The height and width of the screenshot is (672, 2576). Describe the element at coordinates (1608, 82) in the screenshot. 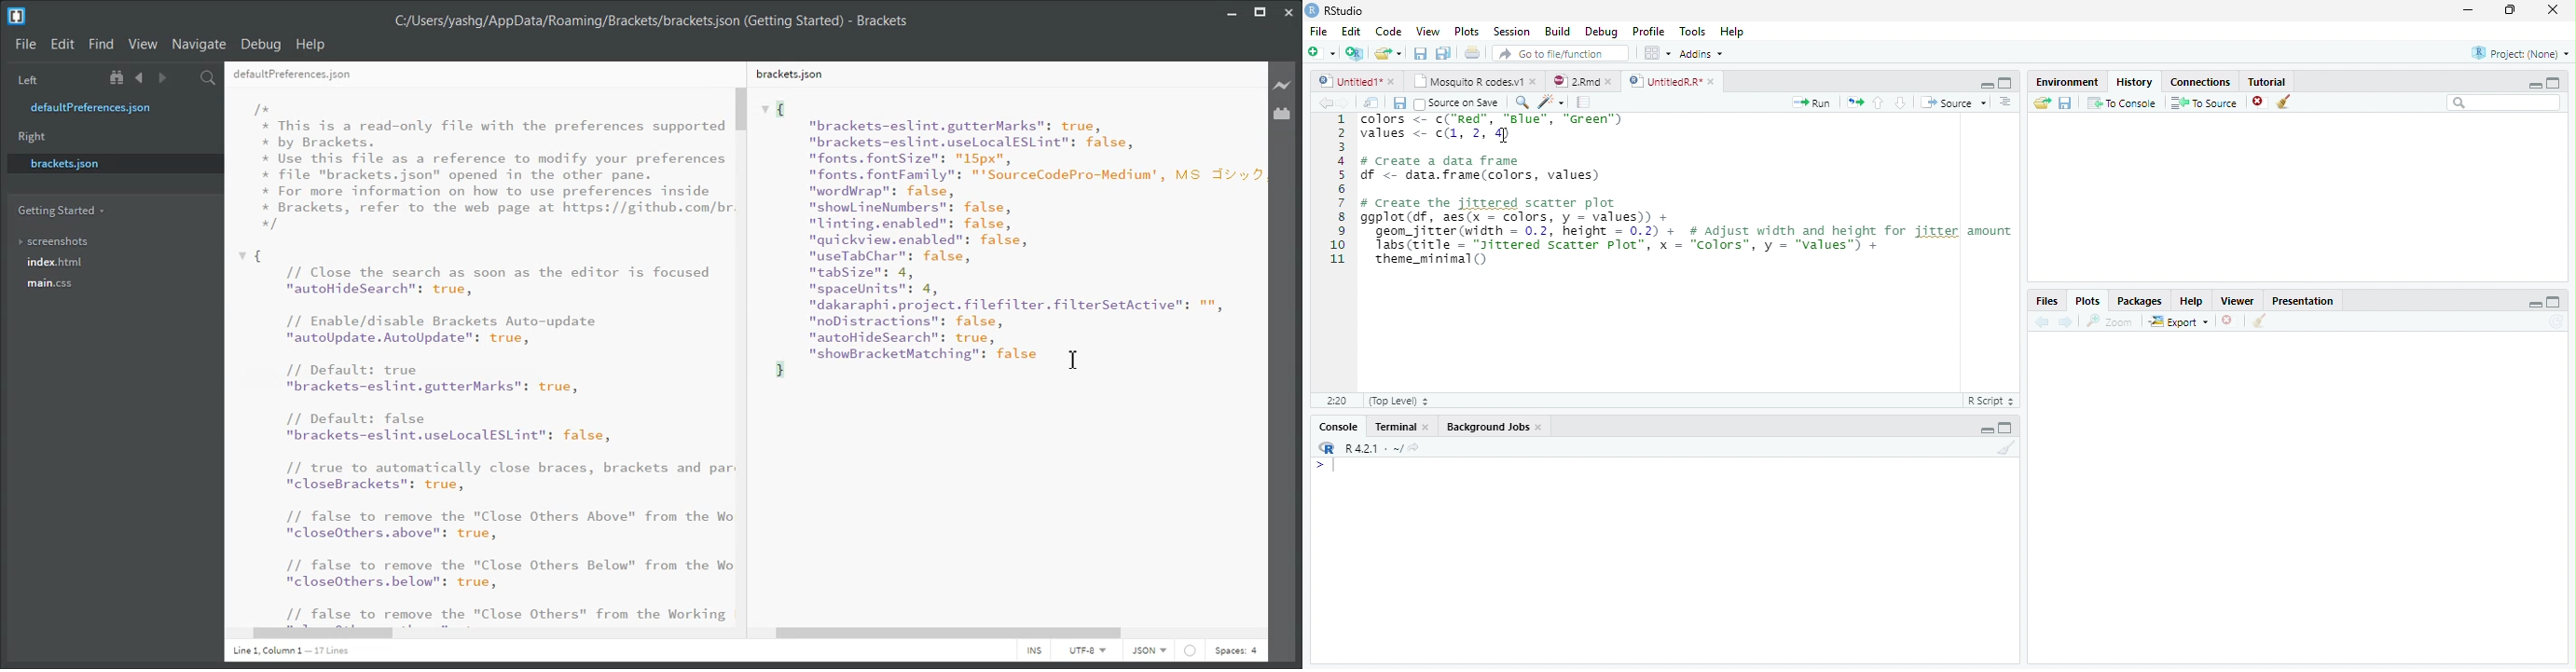

I see `close` at that location.